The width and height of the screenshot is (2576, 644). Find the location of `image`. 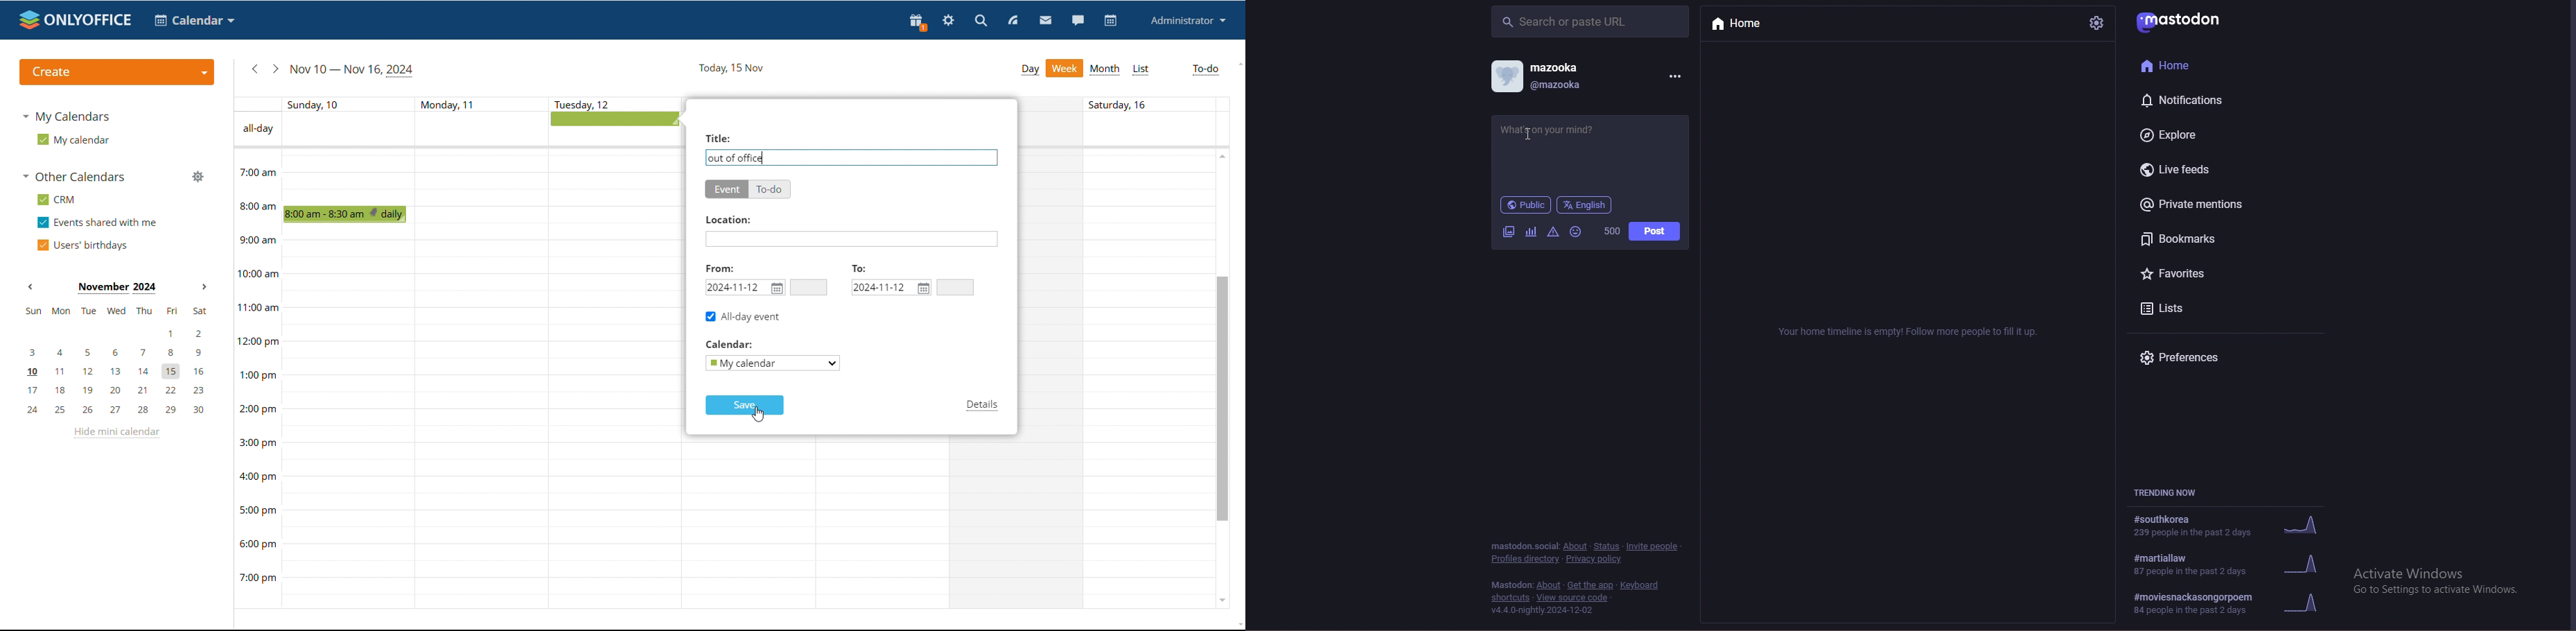

image is located at coordinates (1507, 232).